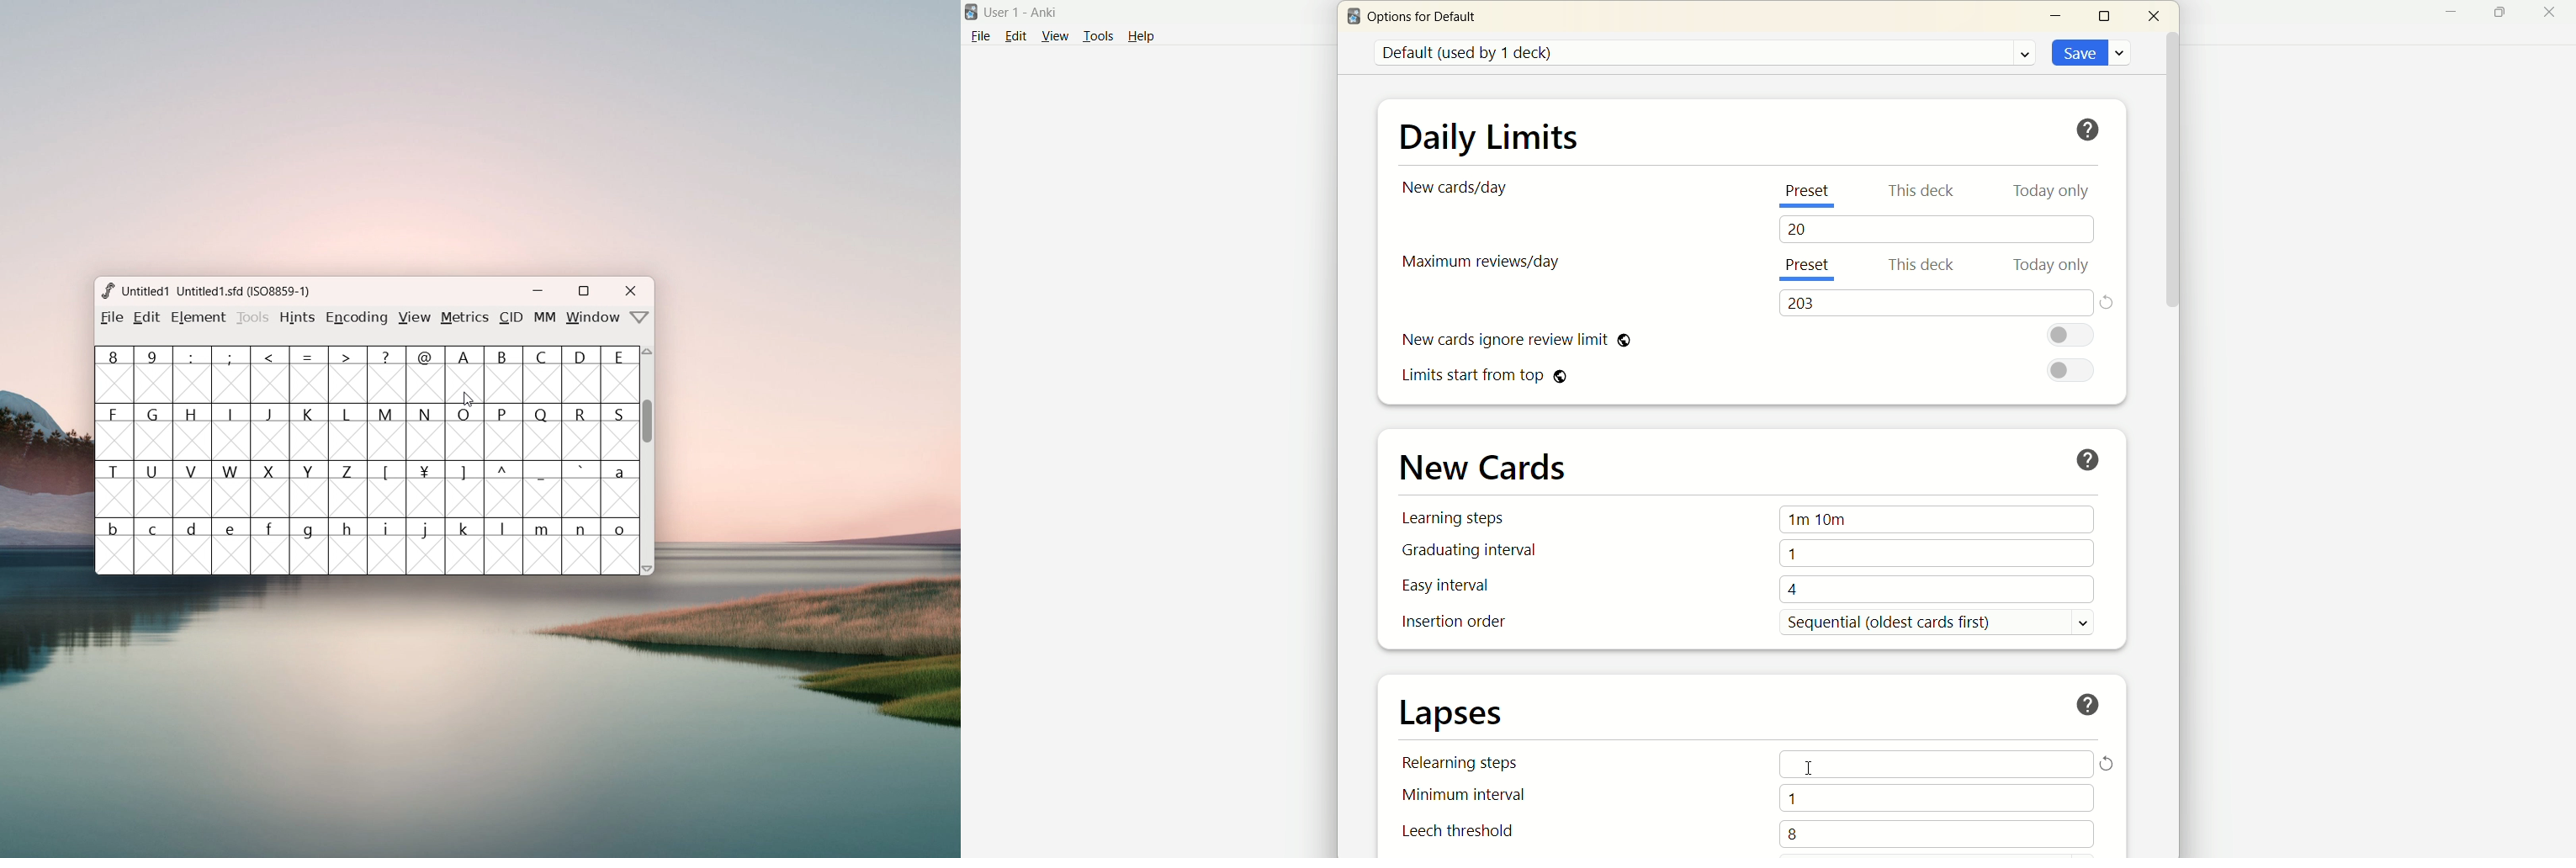 The image size is (2576, 868). I want to click on reload, so click(2110, 765).